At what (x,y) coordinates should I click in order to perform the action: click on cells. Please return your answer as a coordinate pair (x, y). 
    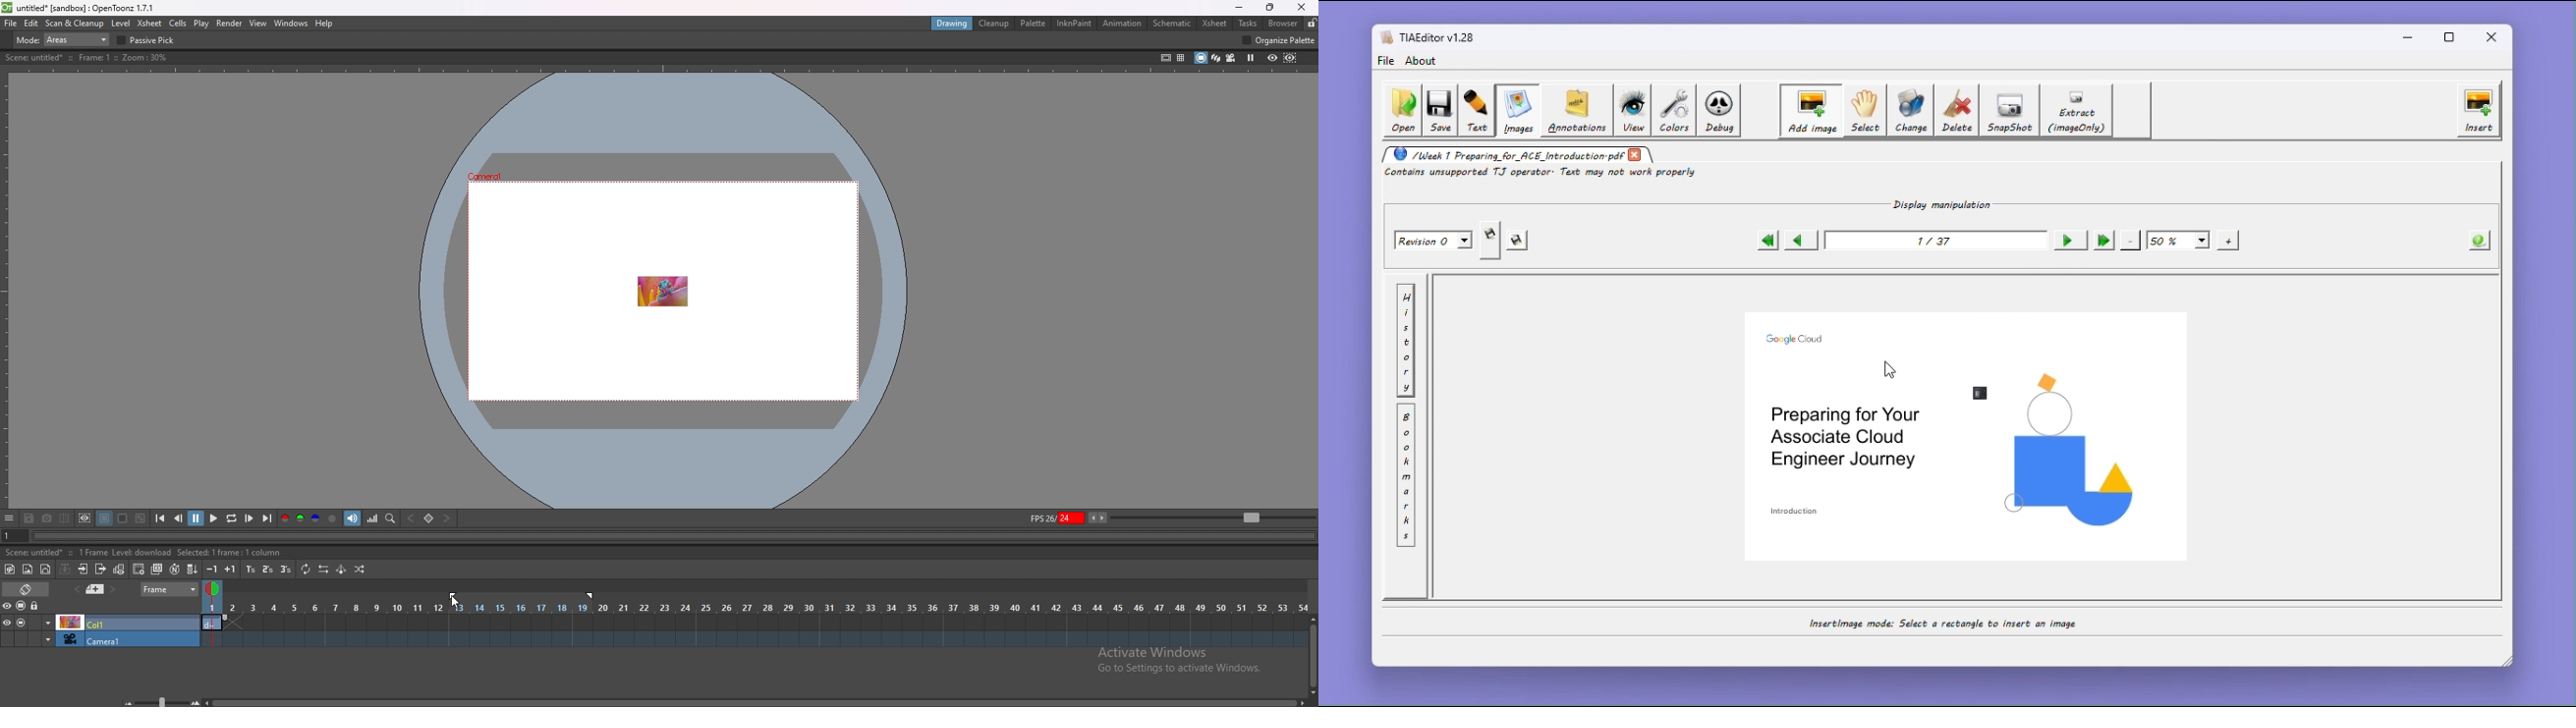
    Looking at the image, I should click on (178, 23).